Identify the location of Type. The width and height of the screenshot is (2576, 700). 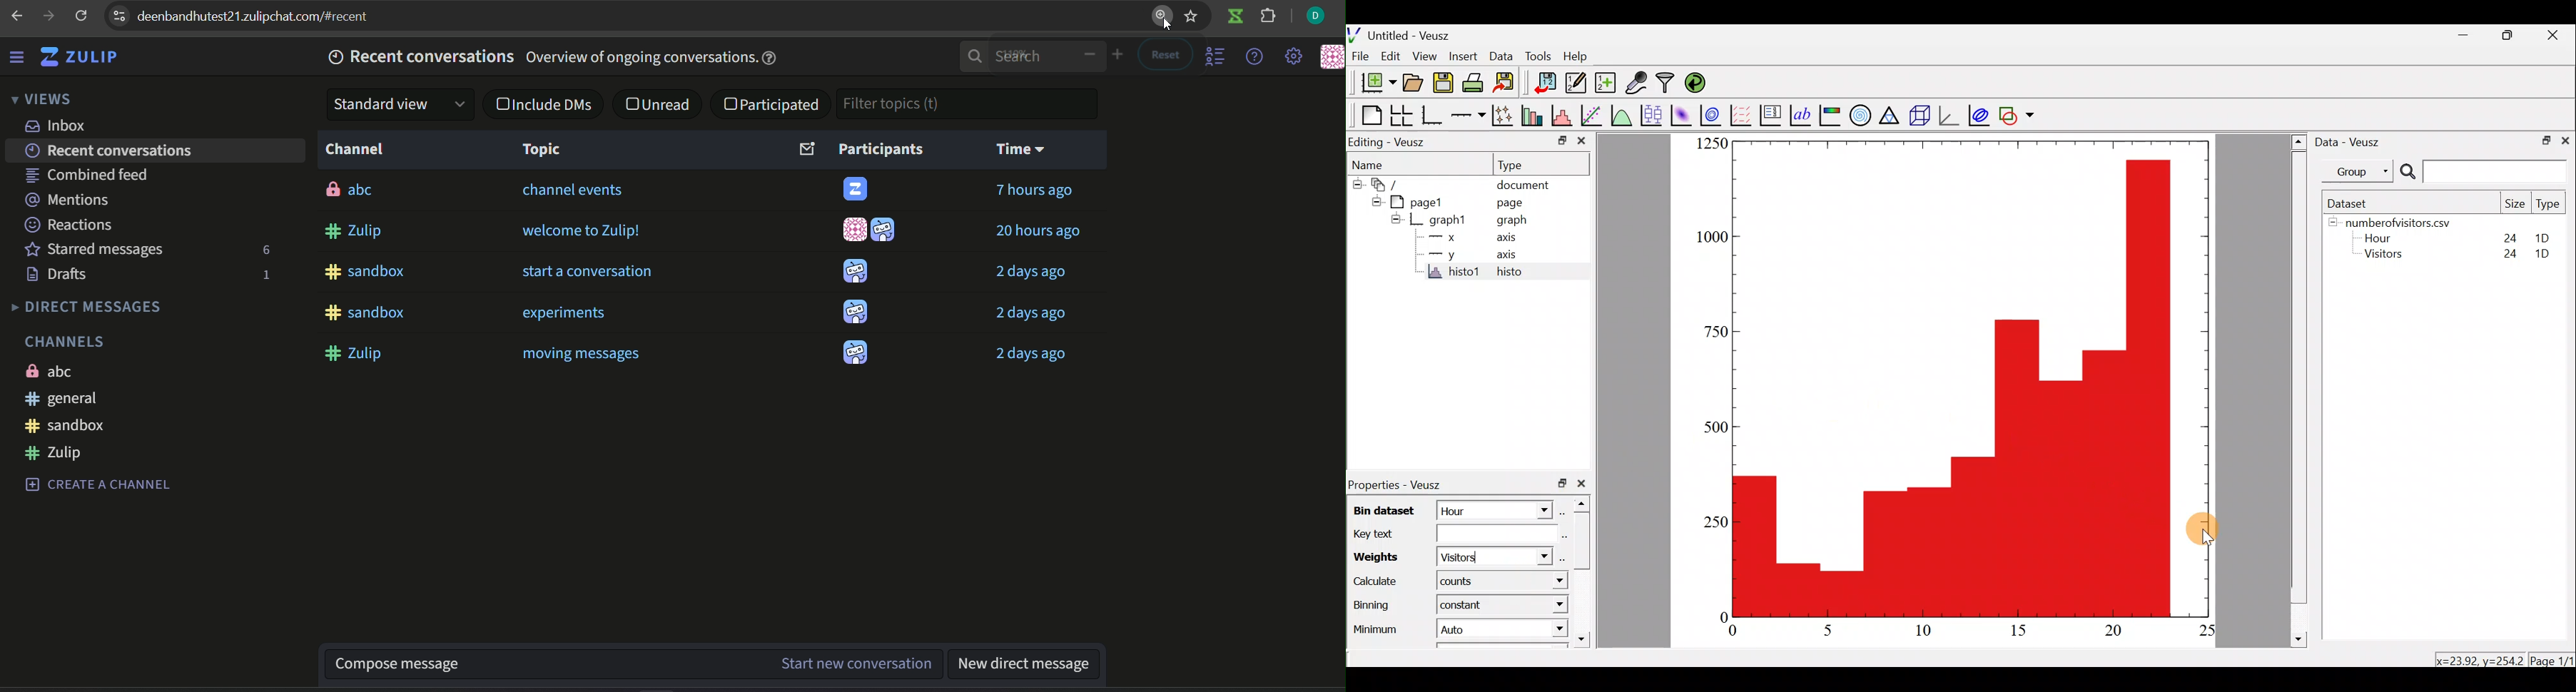
(2548, 203).